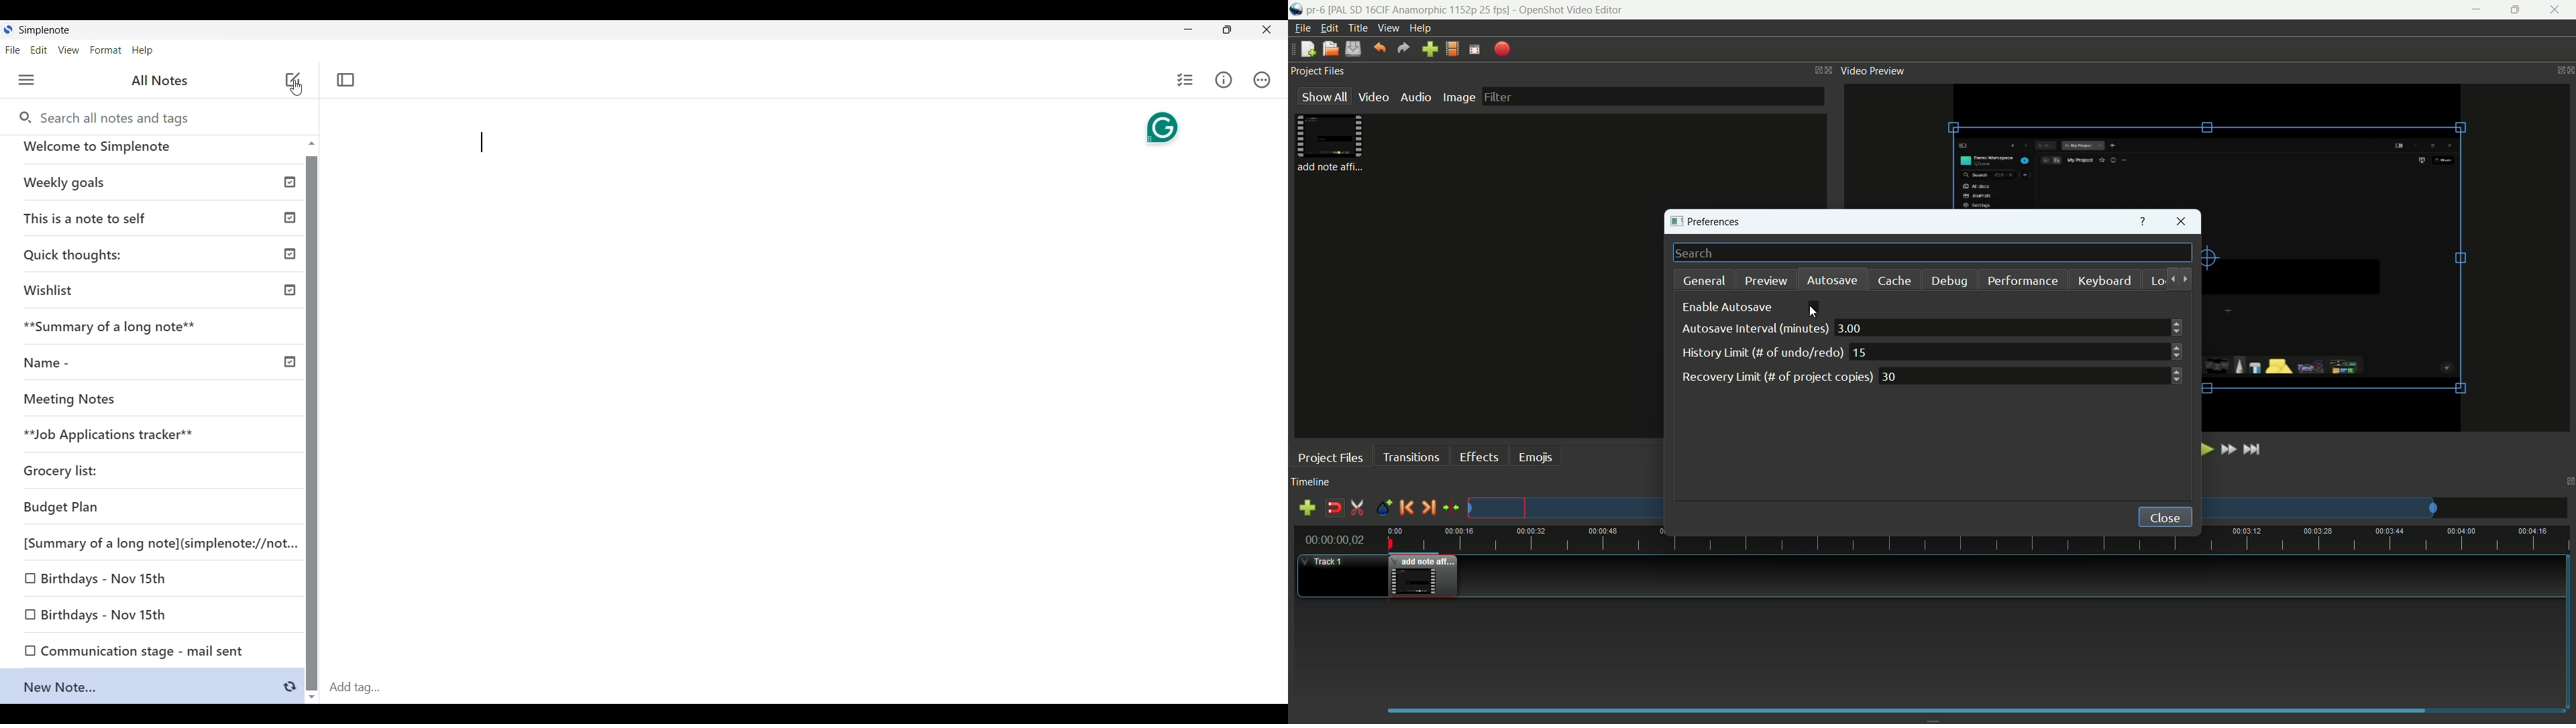 This screenshot has height=728, width=2576. What do you see at coordinates (1705, 222) in the screenshot?
I see `preferences` at bounding box center [1705, 222].